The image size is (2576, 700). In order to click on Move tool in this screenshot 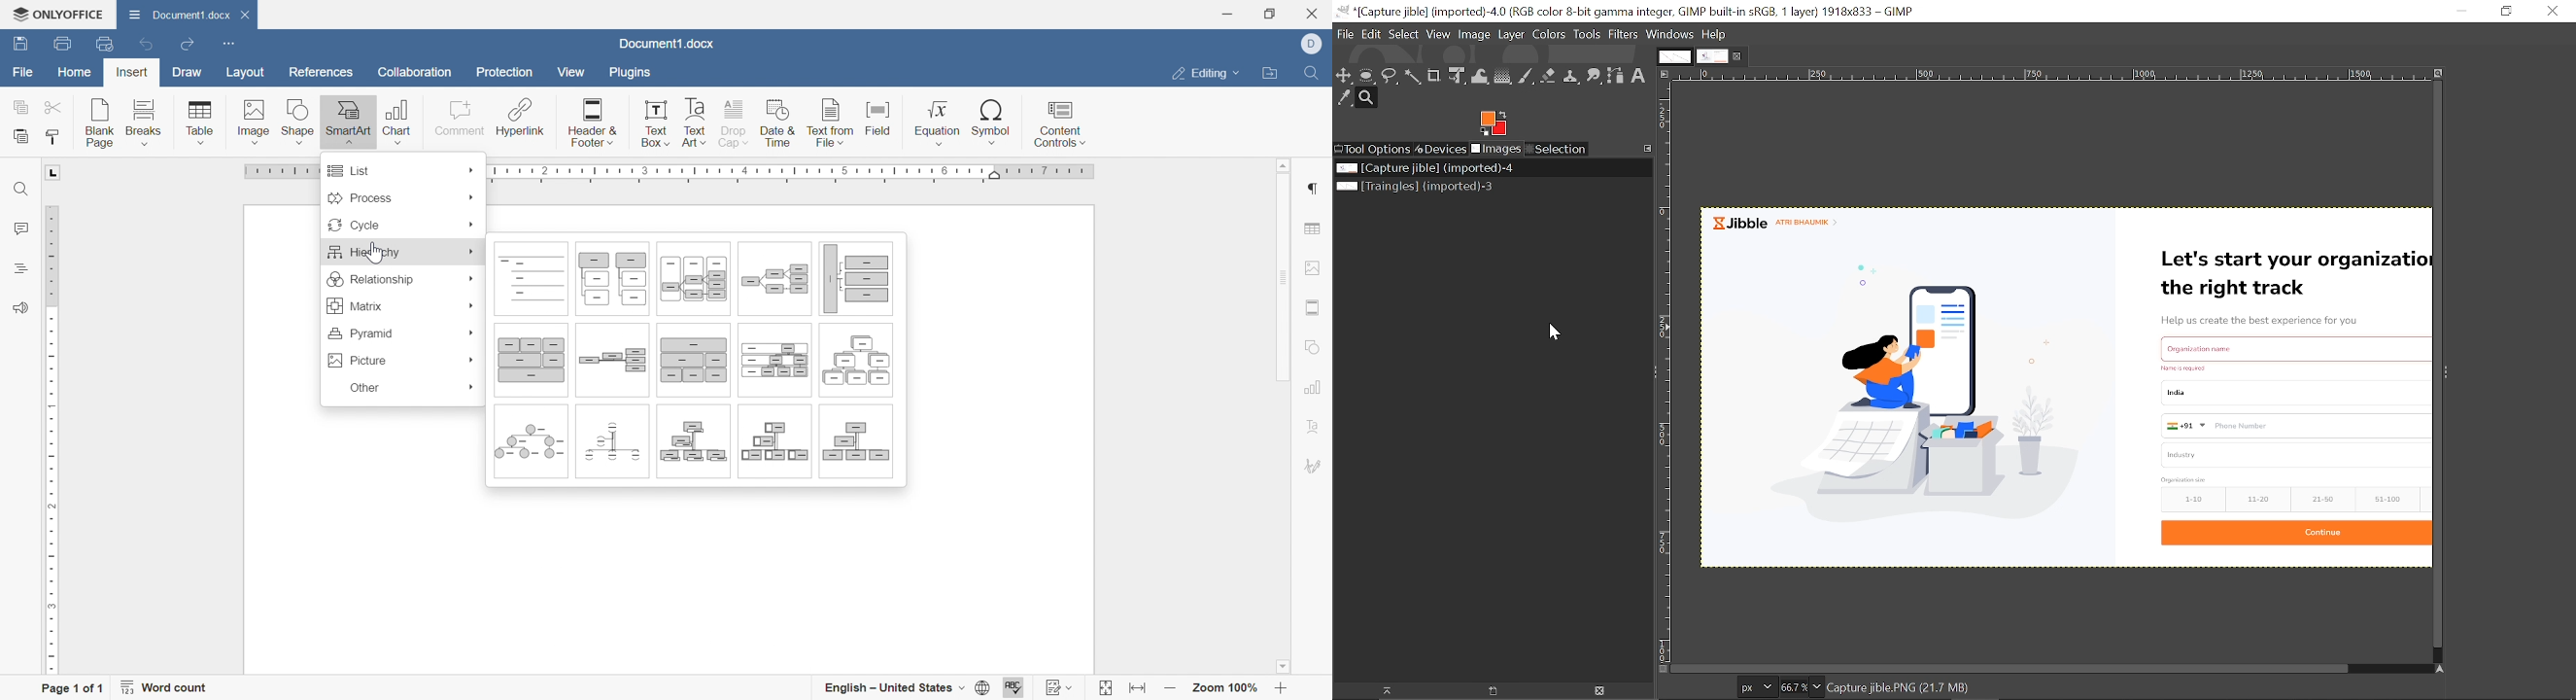, I will do `click(1344, 77)`.